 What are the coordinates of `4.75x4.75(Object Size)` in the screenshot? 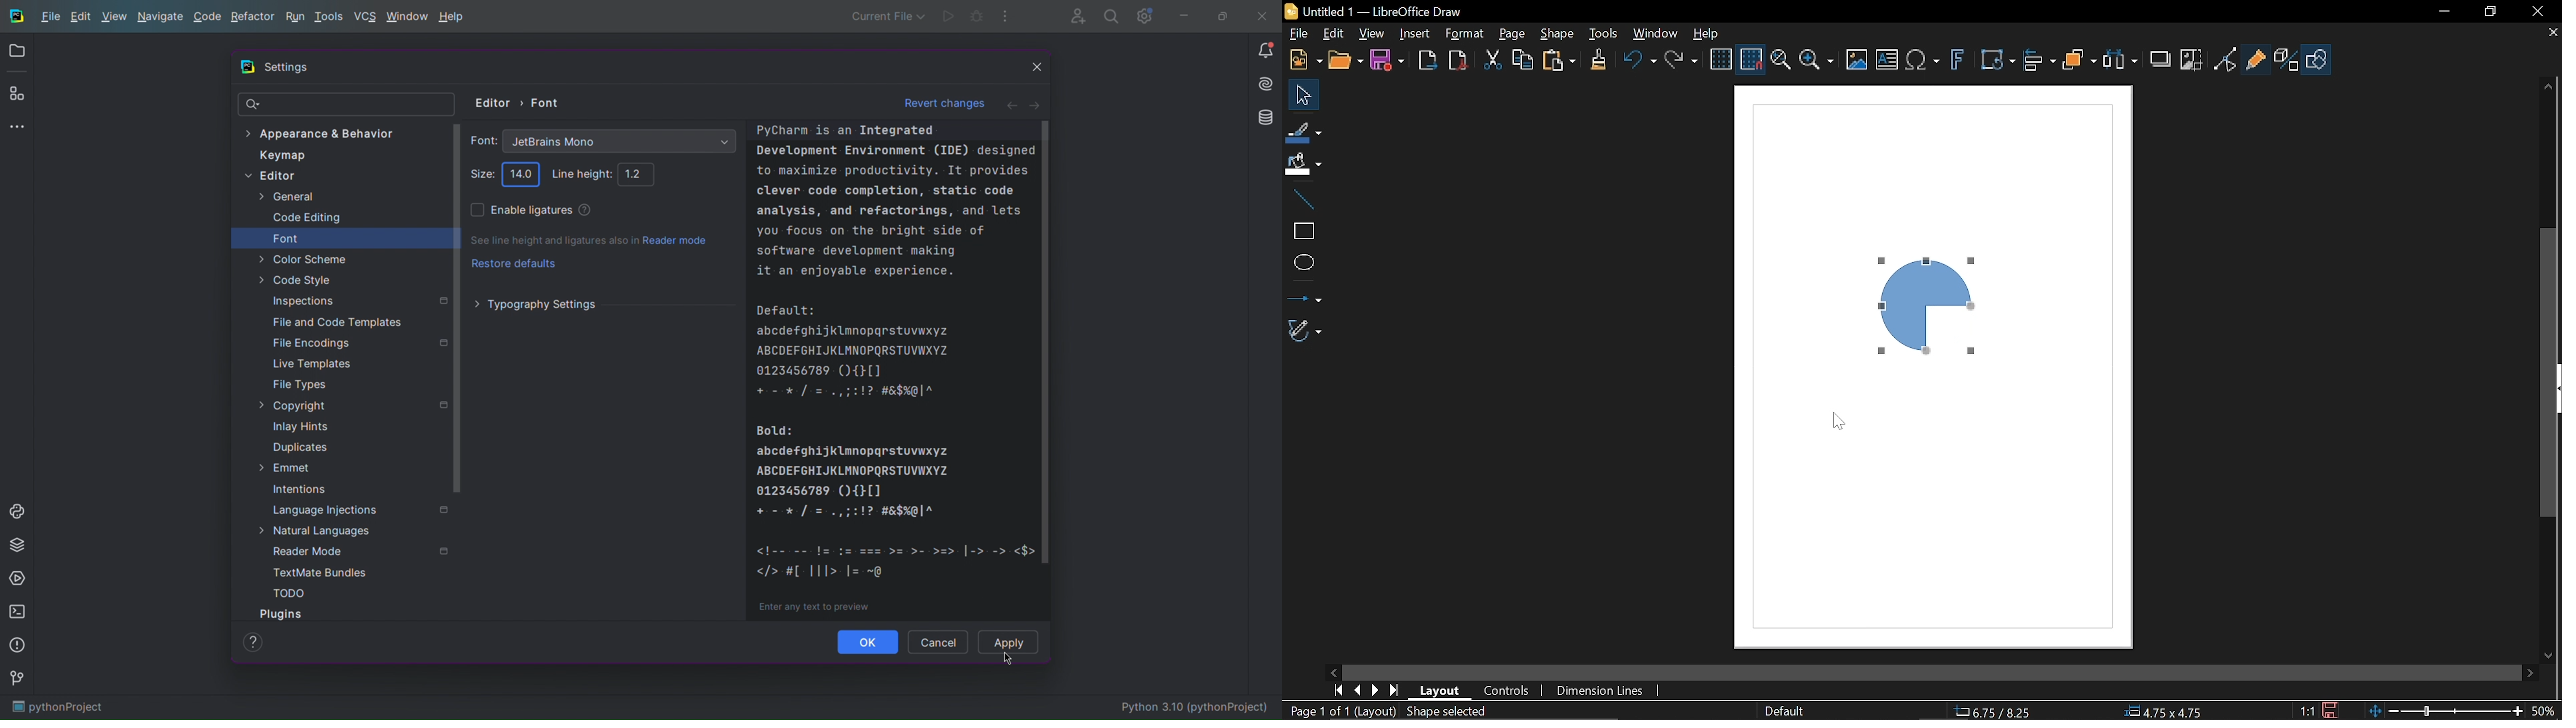 It's located at (2167, 710).